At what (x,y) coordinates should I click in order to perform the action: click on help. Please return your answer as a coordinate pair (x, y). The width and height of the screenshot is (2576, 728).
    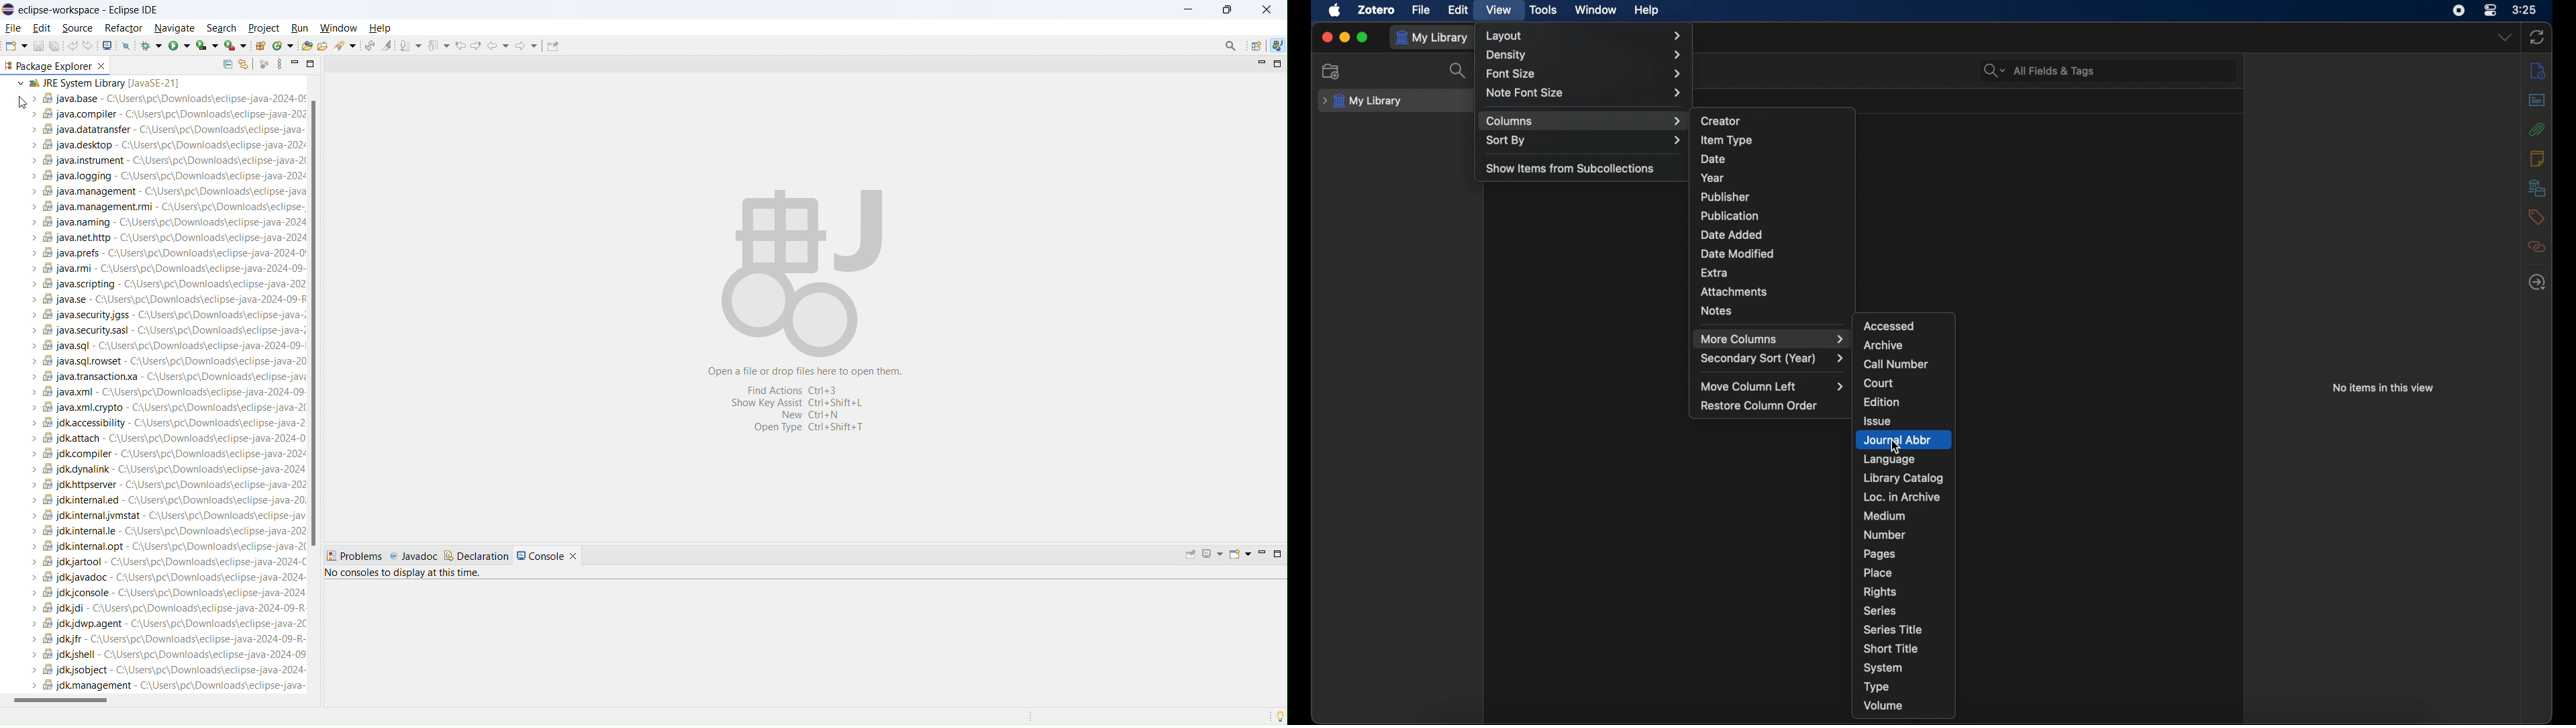
    Looking at the image, I should click on (1647, 11).